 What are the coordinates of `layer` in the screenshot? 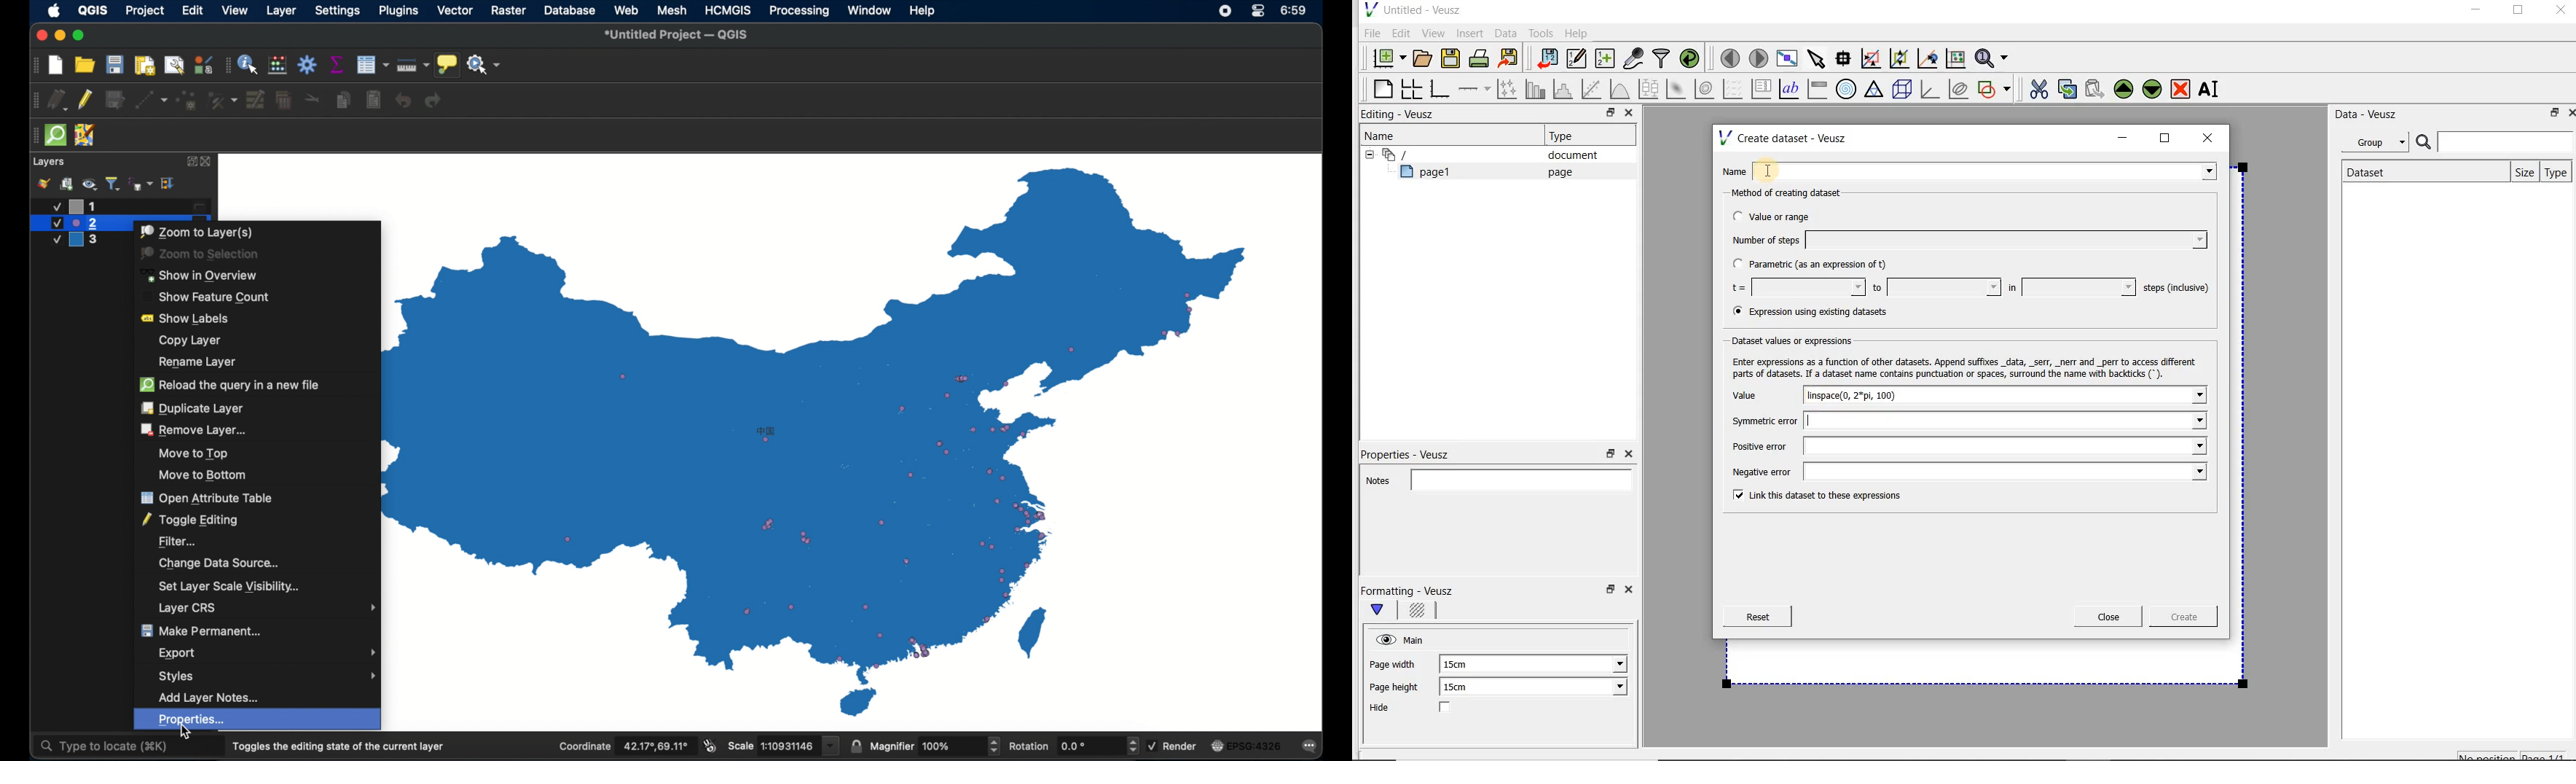 It's located at (282, 11).